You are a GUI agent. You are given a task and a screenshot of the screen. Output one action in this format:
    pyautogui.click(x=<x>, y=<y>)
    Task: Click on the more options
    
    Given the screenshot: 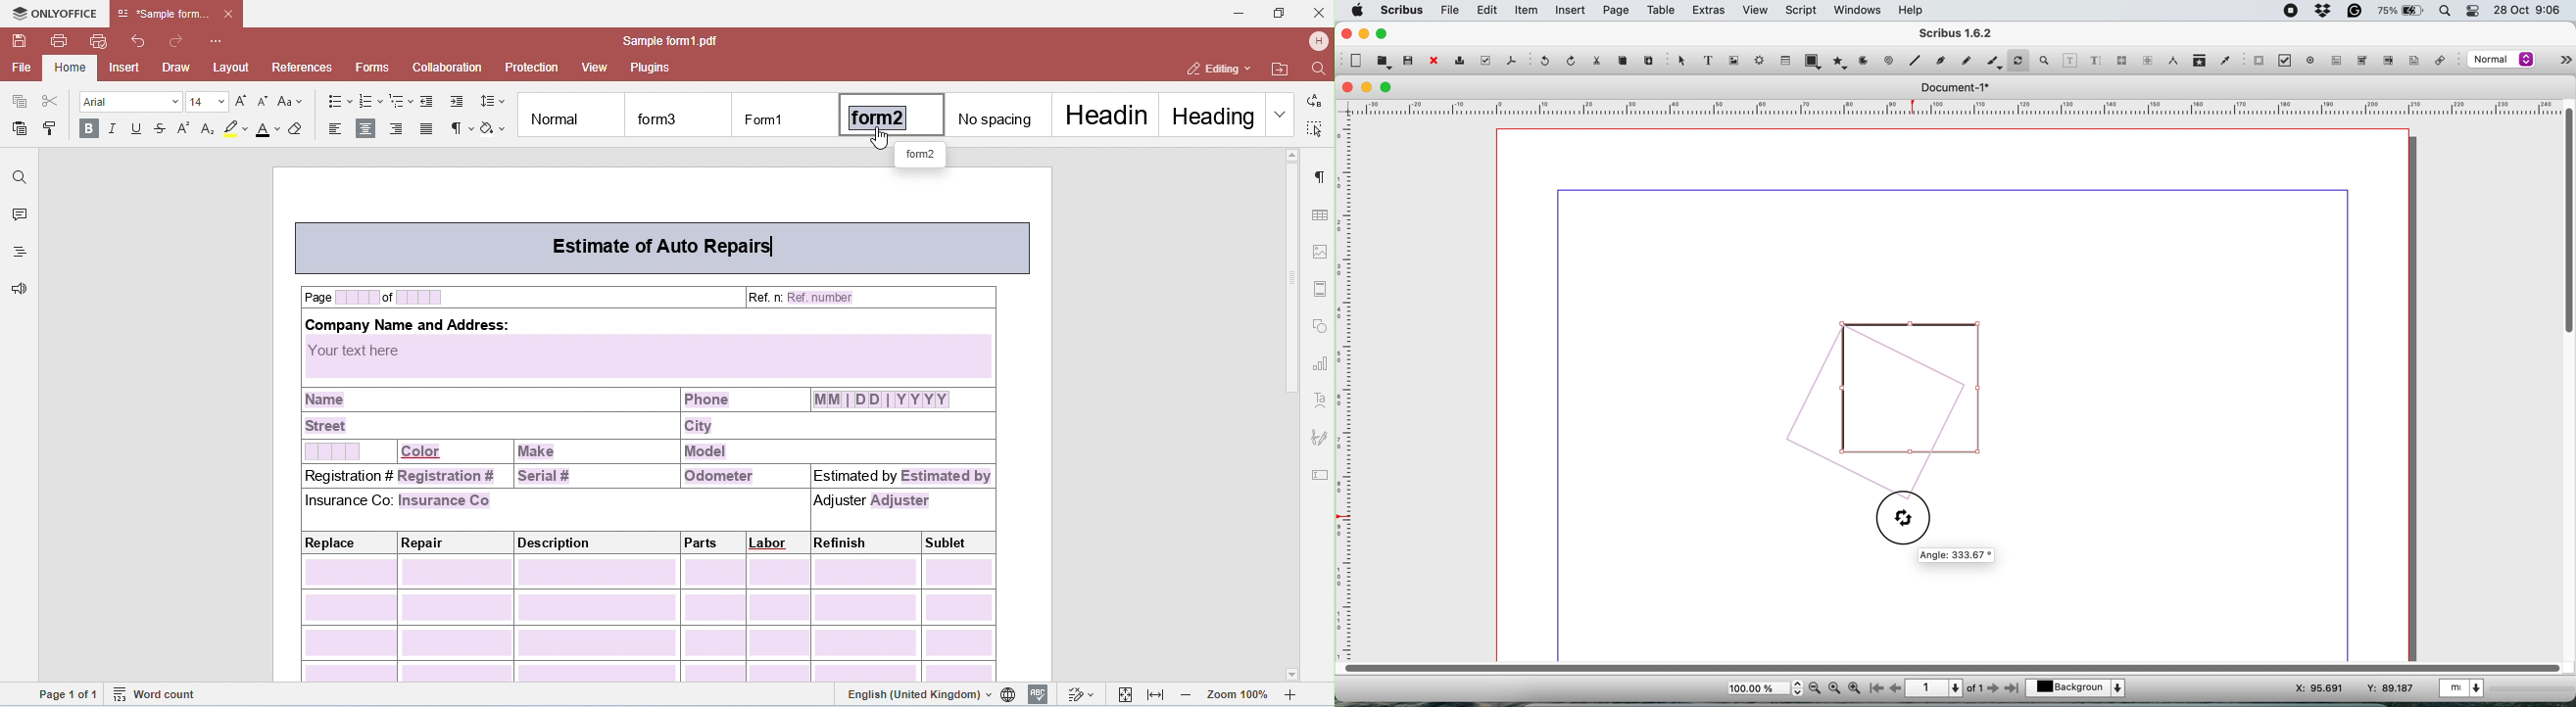 What is the action you would take?
    pyautogui.click(x=2563, y=58)
    